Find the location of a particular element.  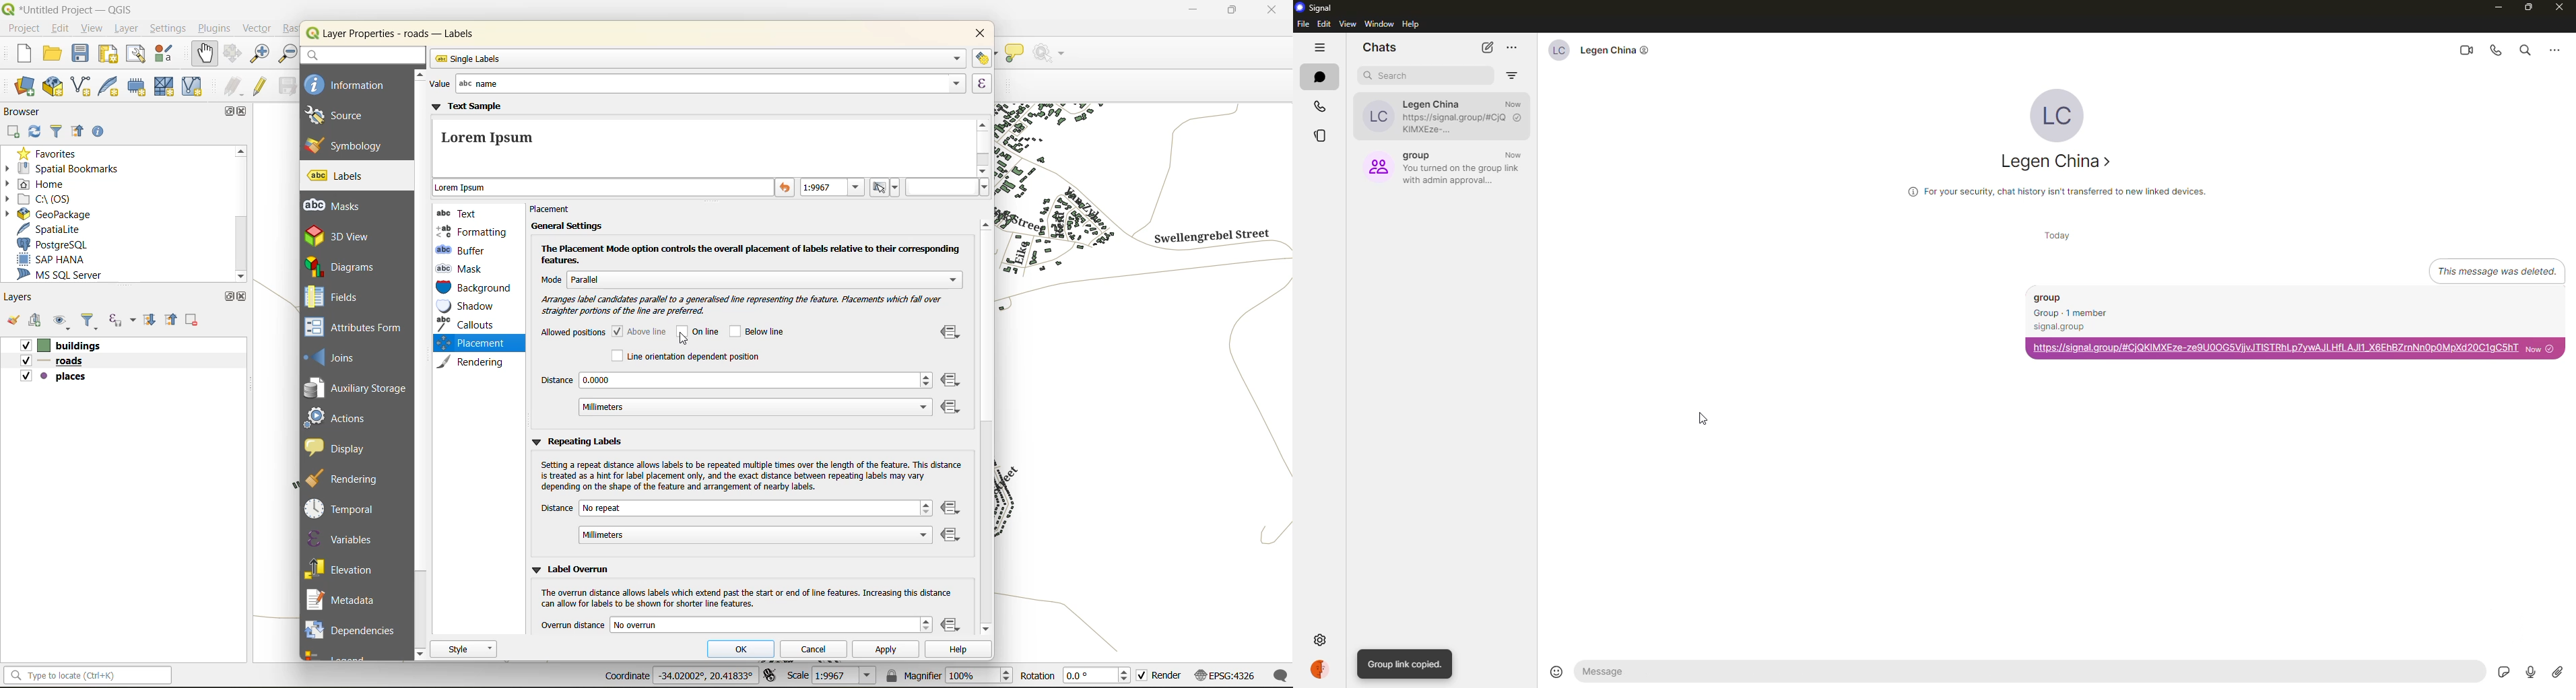

text sample is located at coordinates (702, 139).